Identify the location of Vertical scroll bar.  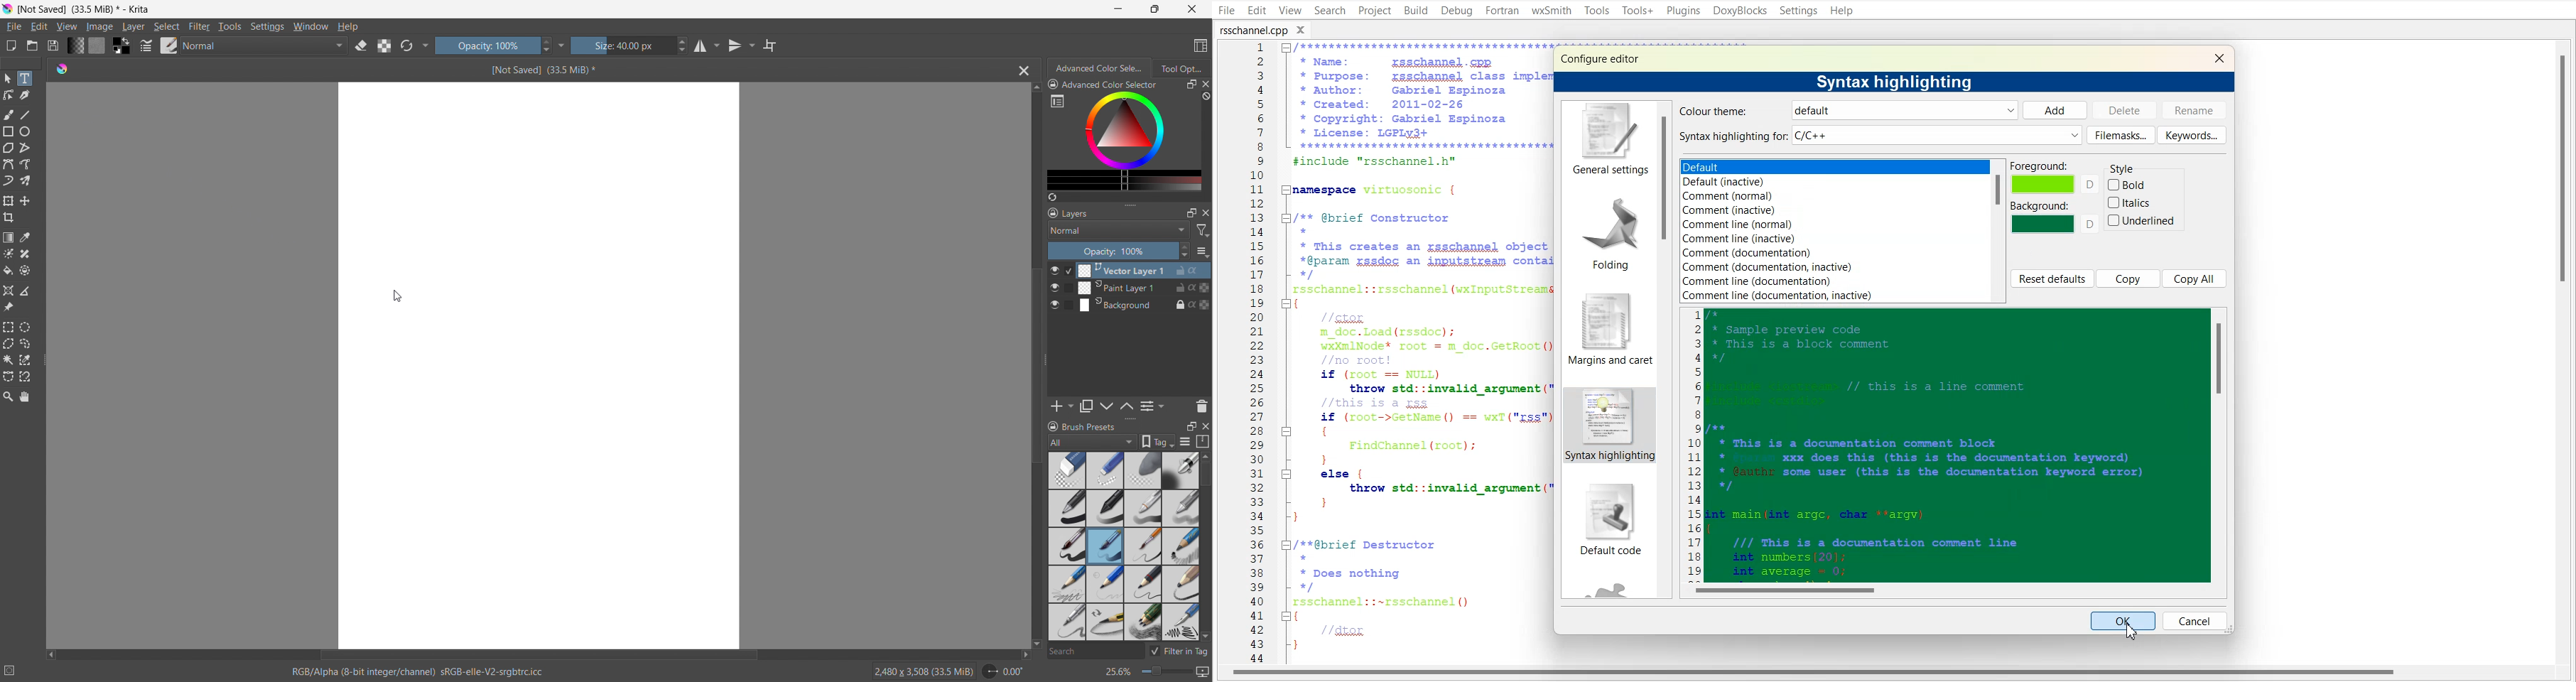
(2219, 444).